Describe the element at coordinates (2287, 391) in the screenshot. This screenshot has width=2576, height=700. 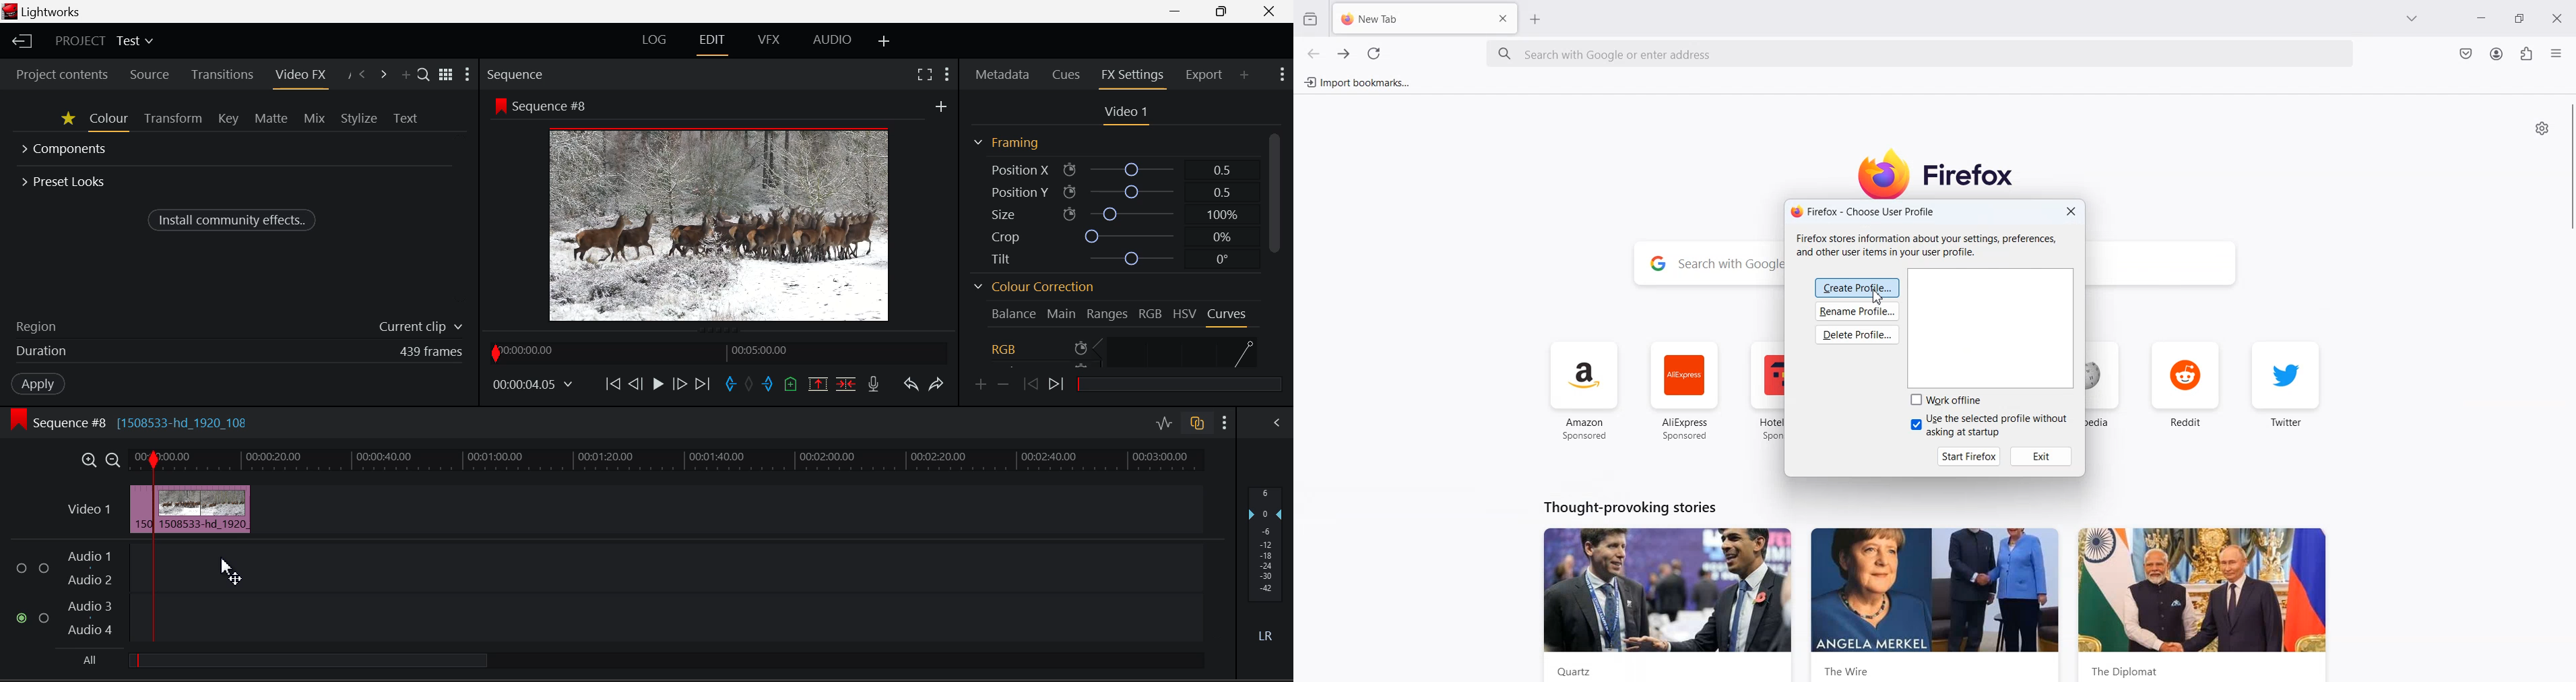
I see `Twitter` at that location.